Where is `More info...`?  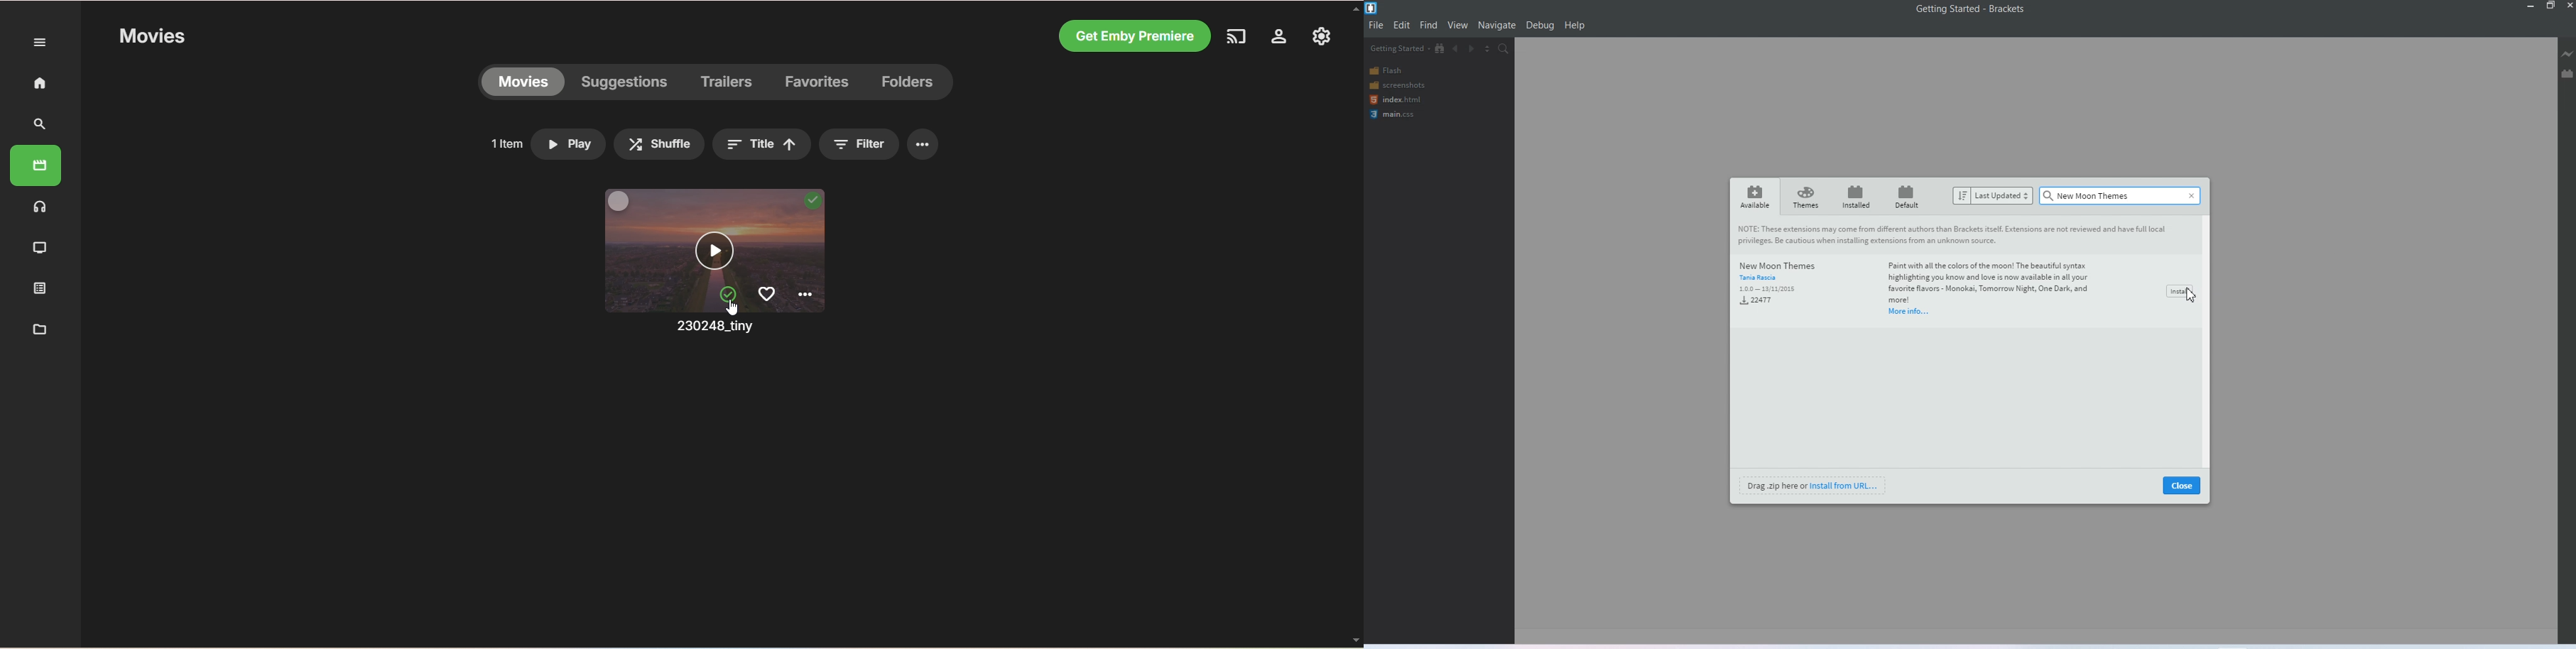
More info... is located at coordinates (1910, 313).